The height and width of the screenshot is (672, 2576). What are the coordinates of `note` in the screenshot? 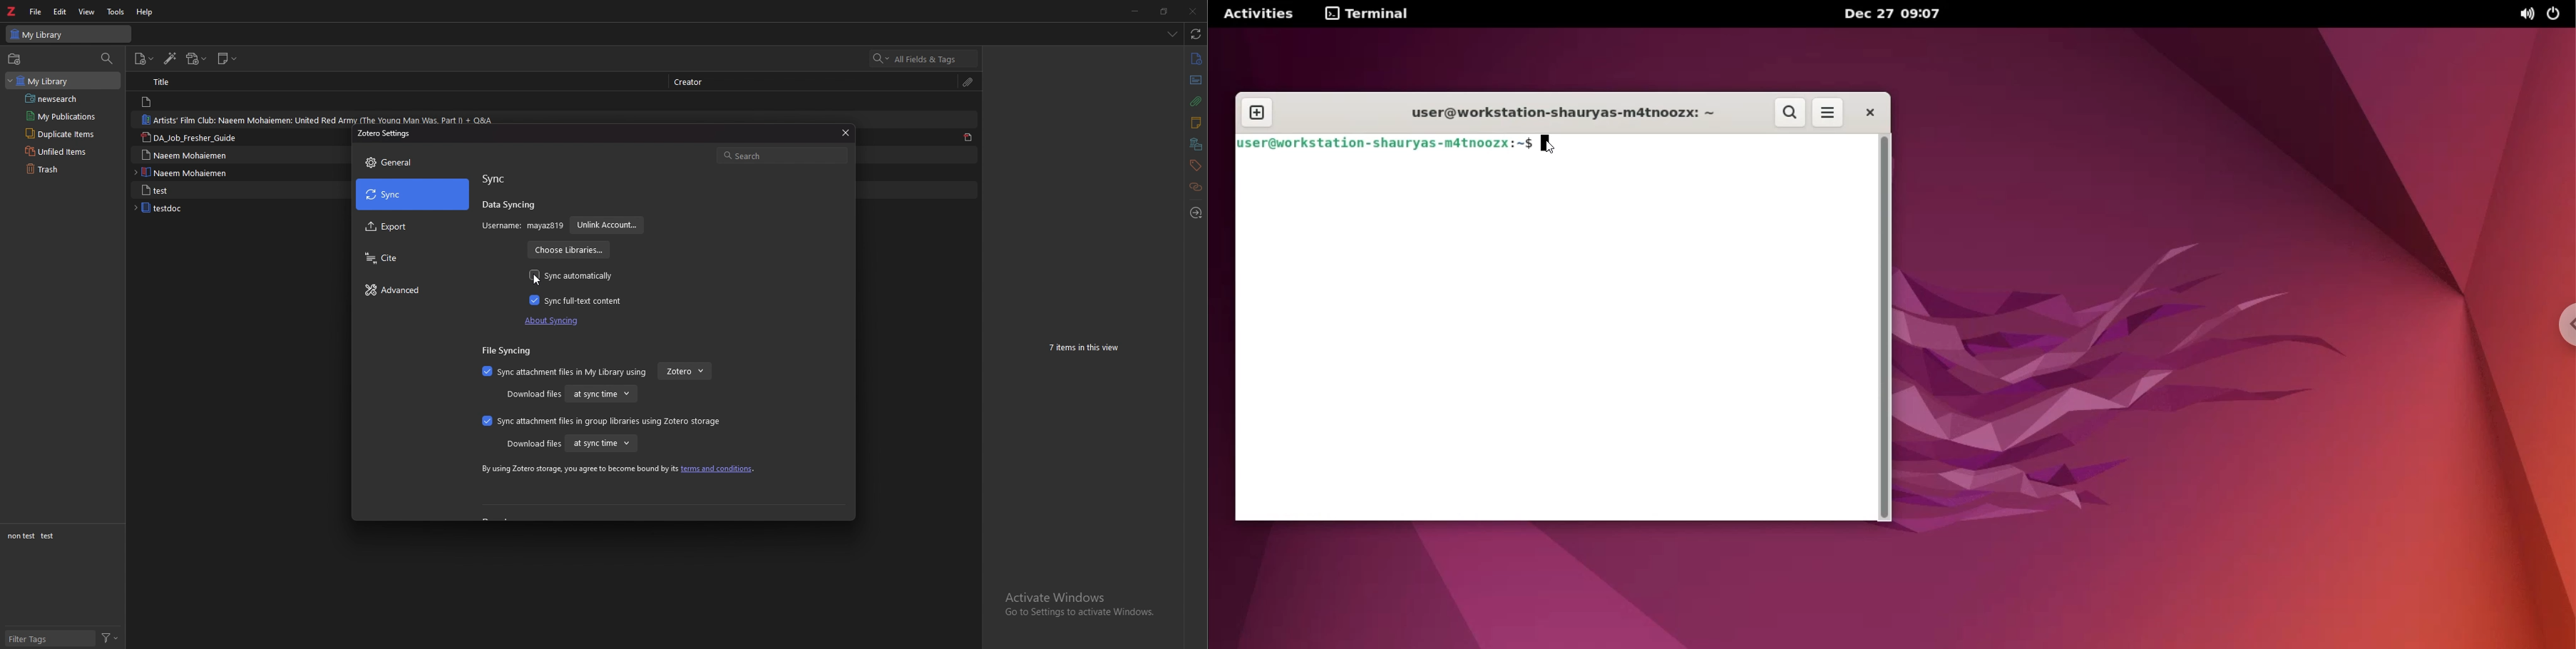 It's located at (182, 102).